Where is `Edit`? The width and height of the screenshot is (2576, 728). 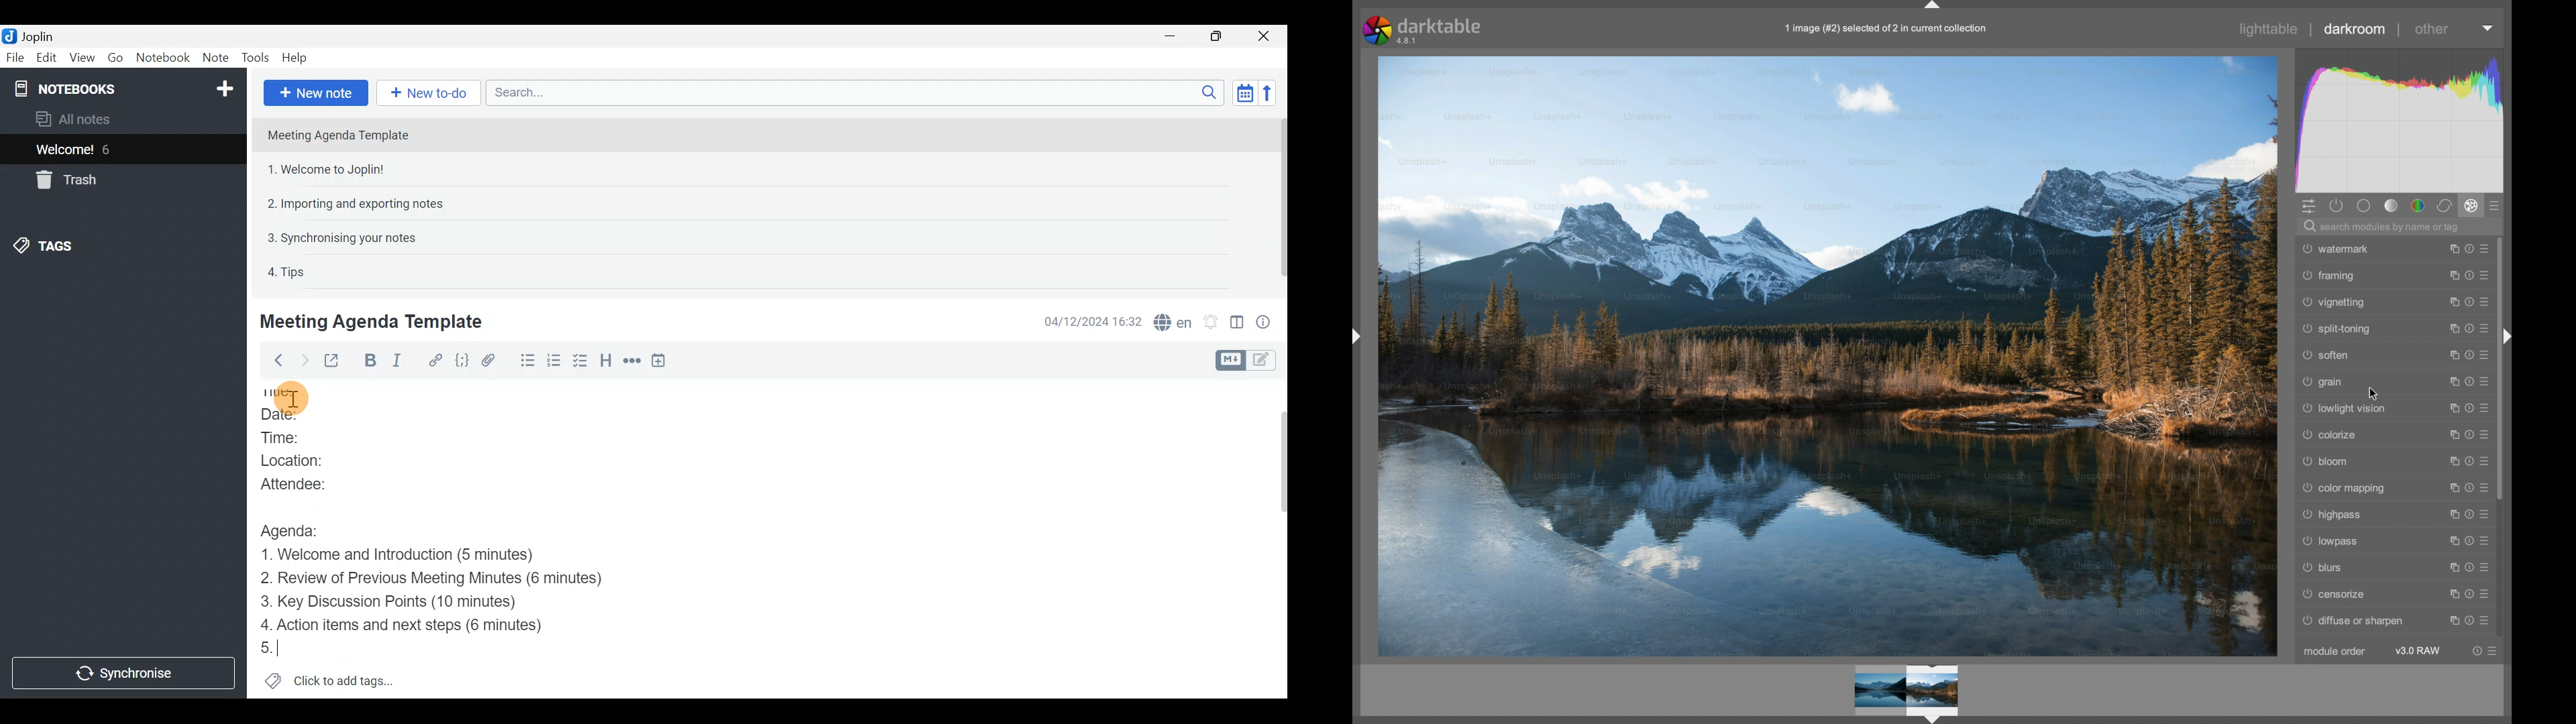
Edit is located at coordinates (47, 59).